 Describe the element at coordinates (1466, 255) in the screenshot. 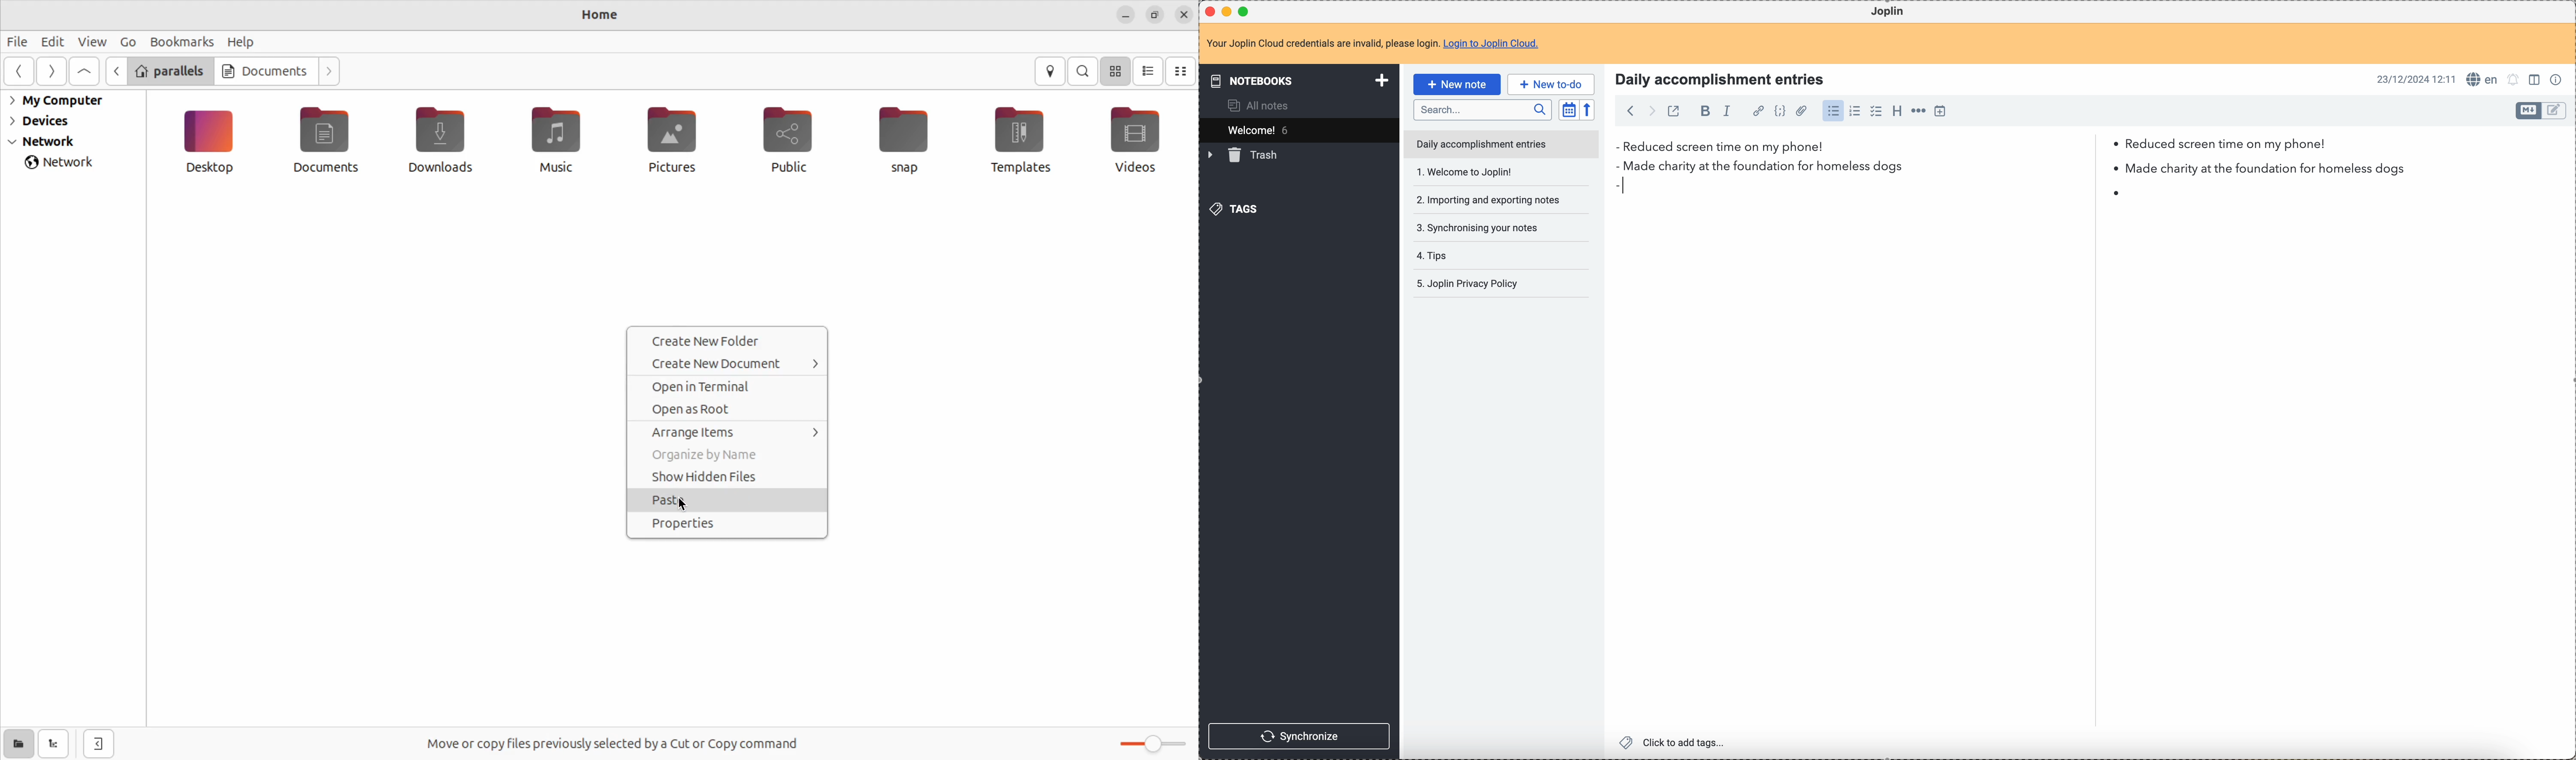

I see `Joplin privacy policy` at that location.